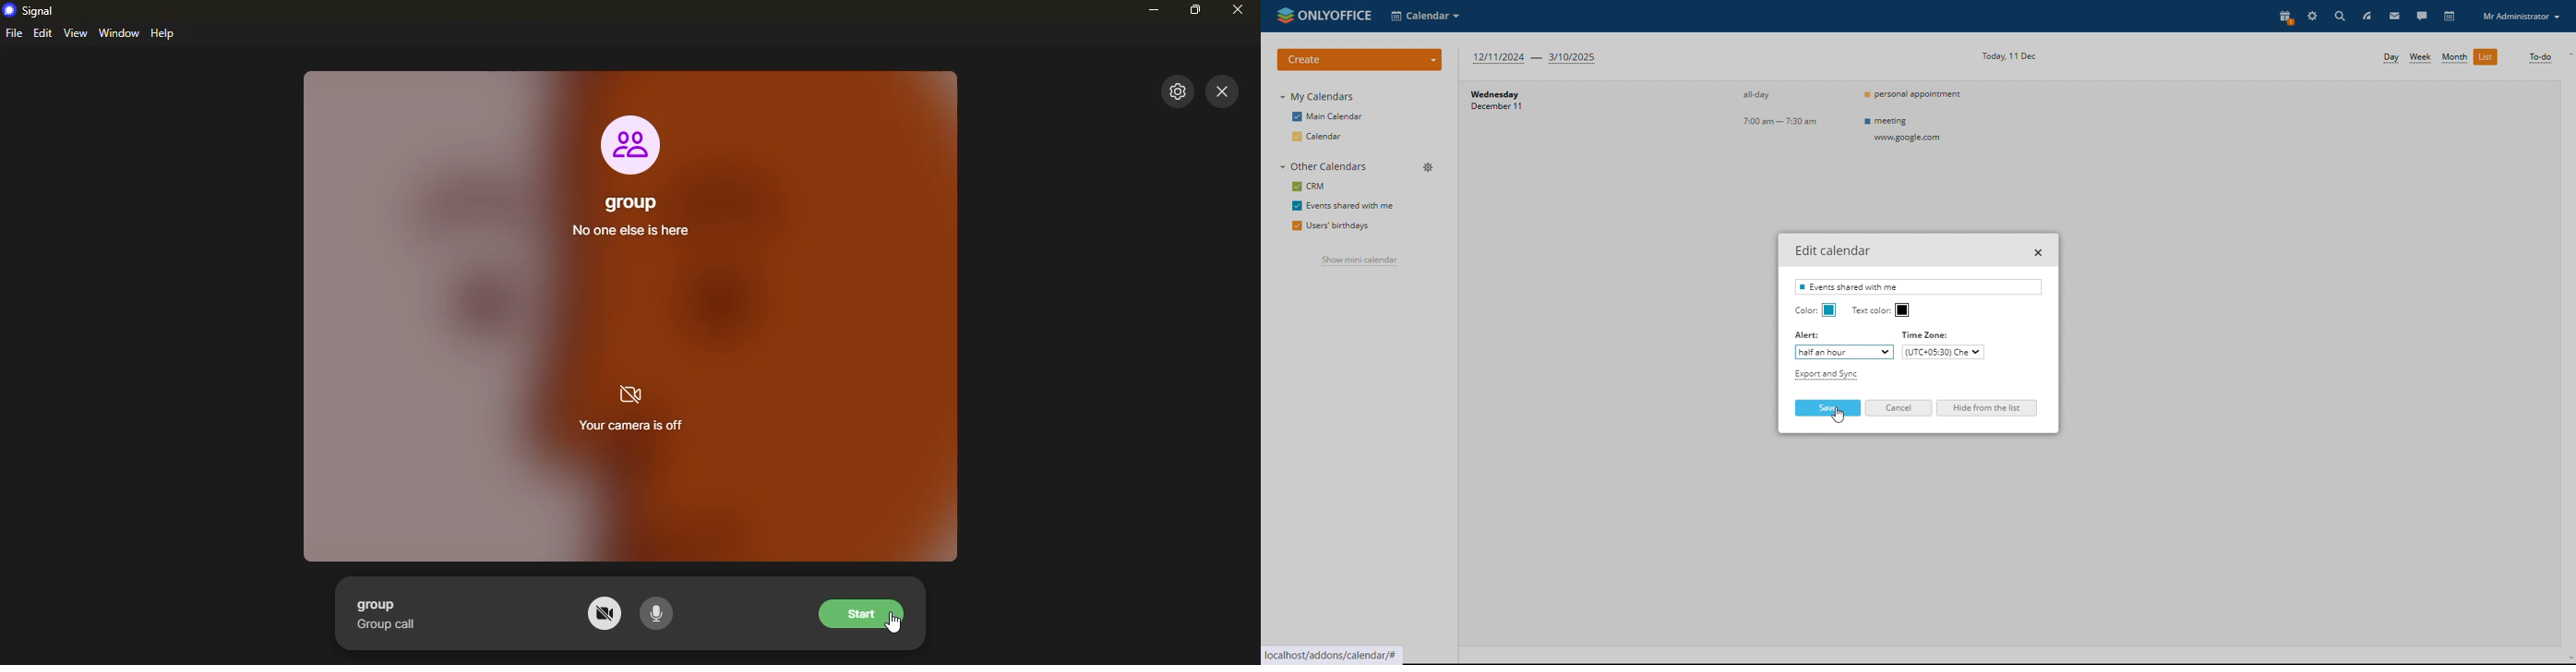 This screenshot has width=2576, height=672. What do you see at coordinates (1317, 97) in the screenshot?
I see `my calendars` at bounding box center [1317, 97].